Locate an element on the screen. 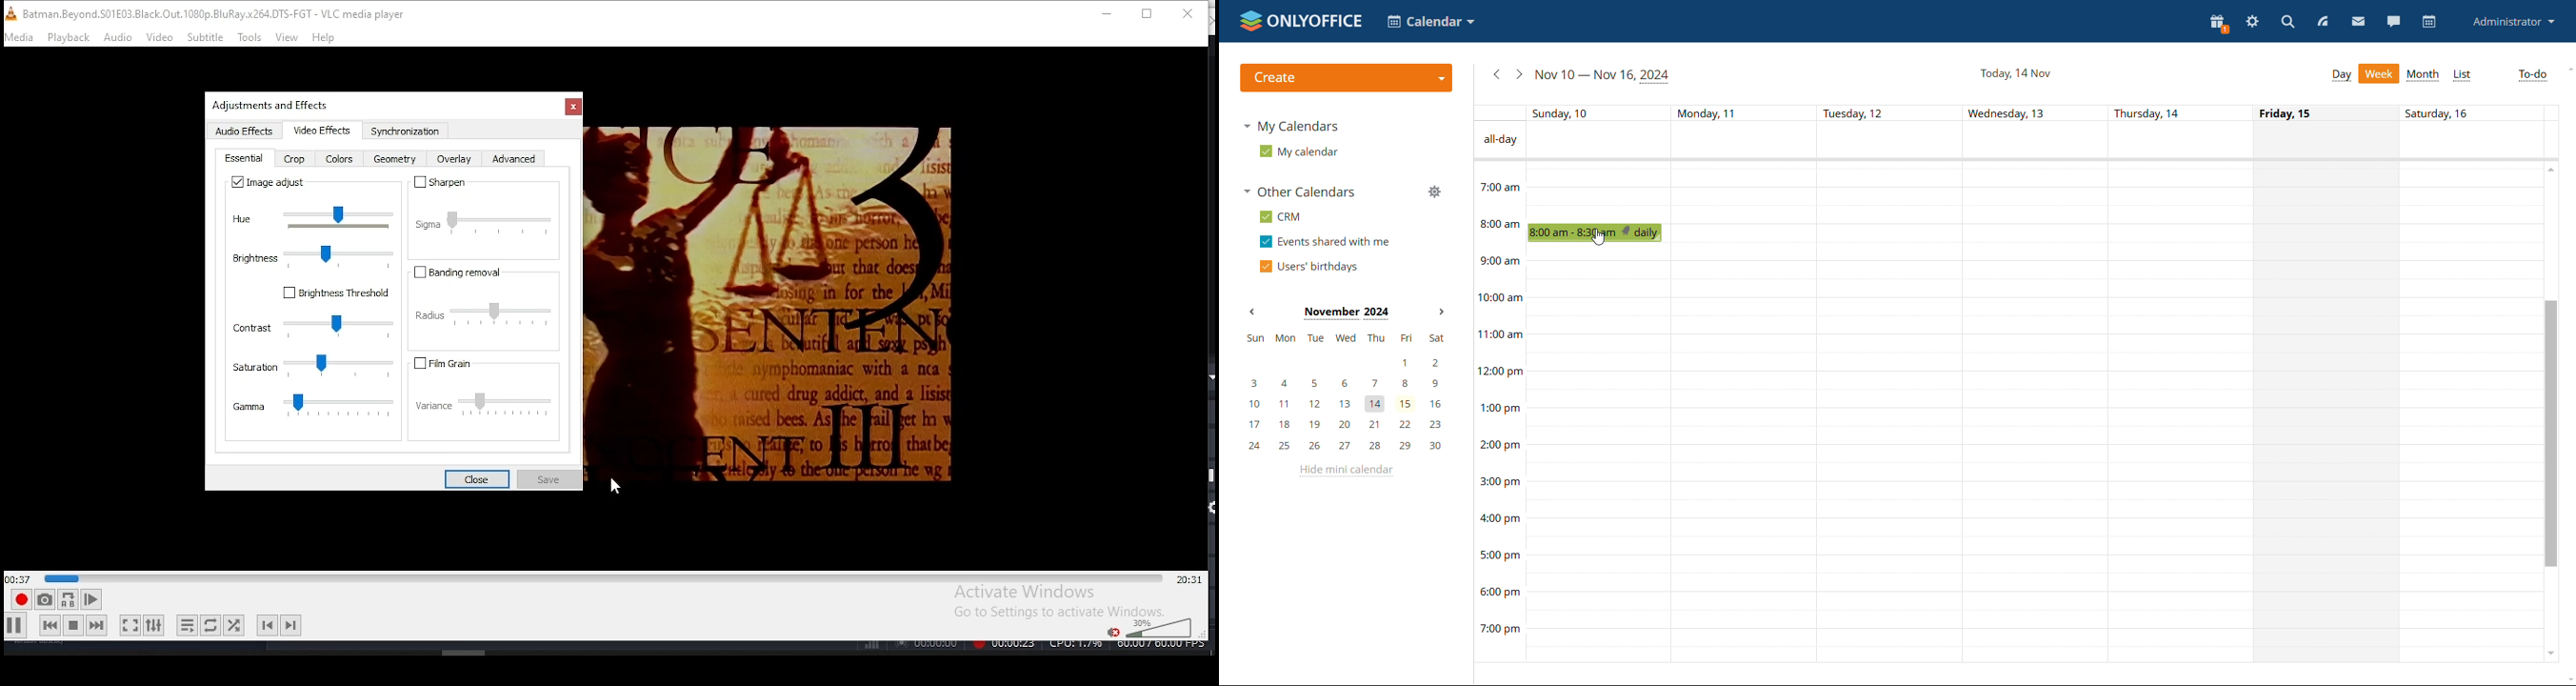 The image size is (2576, 700). next month is located at coordinates (1440, 313).